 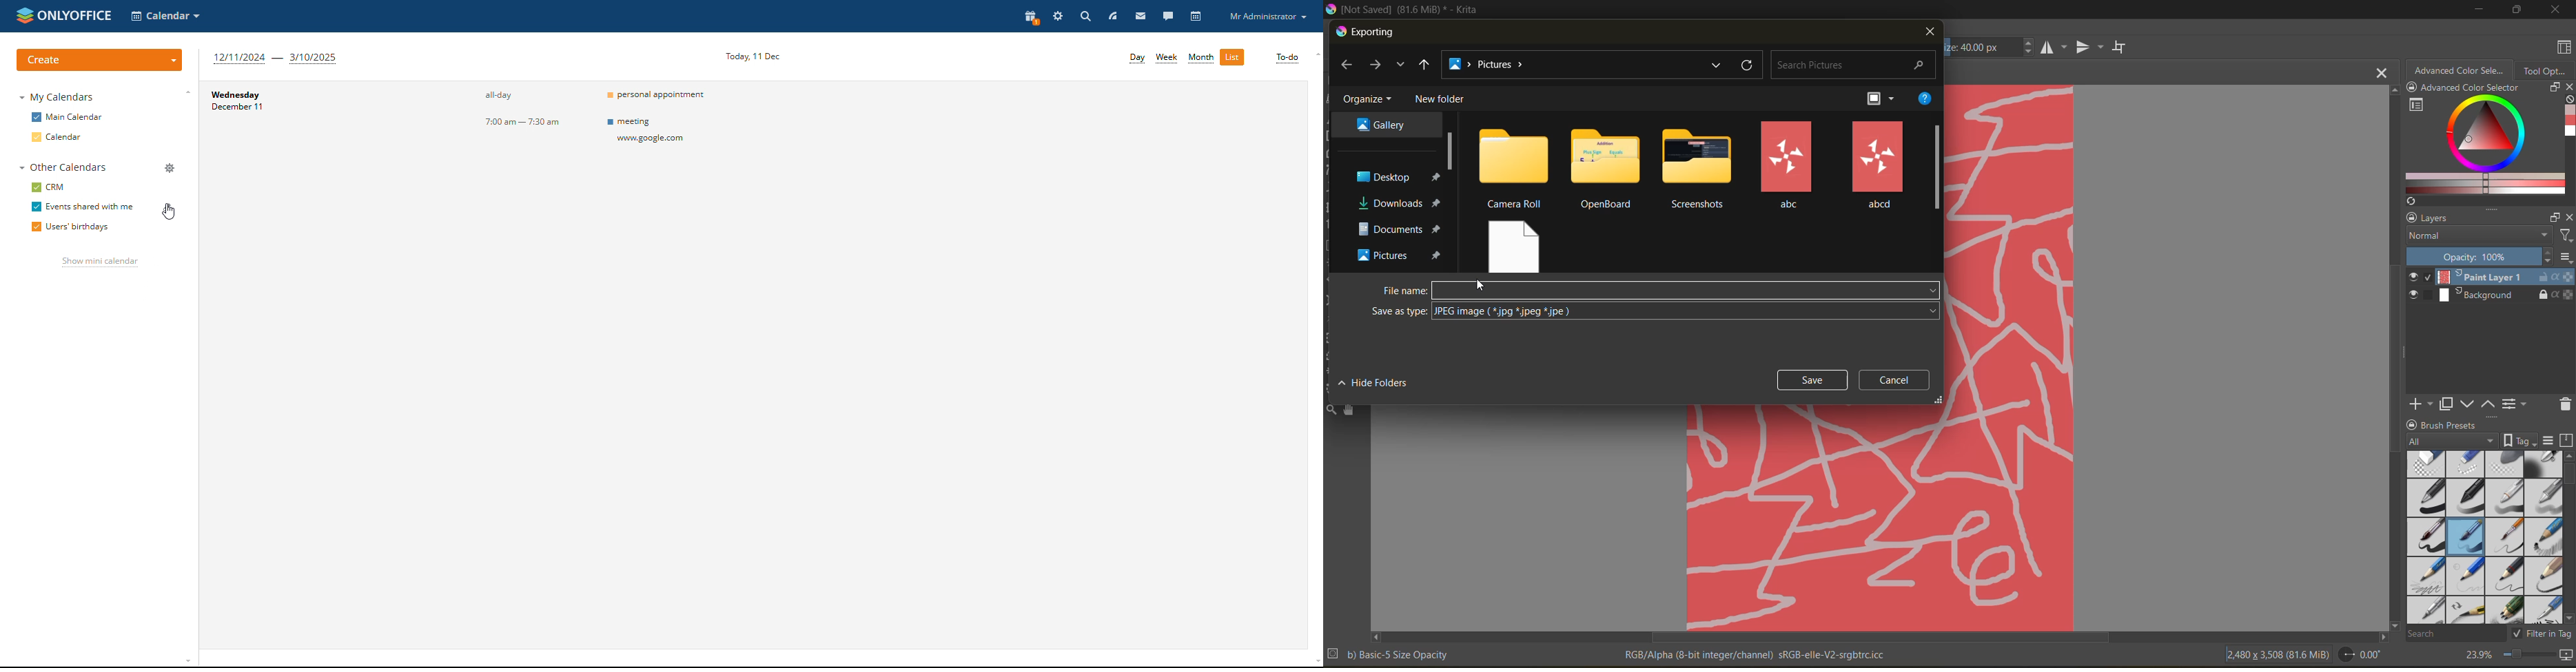 I want to click on present, so click(x=1029, y=15).